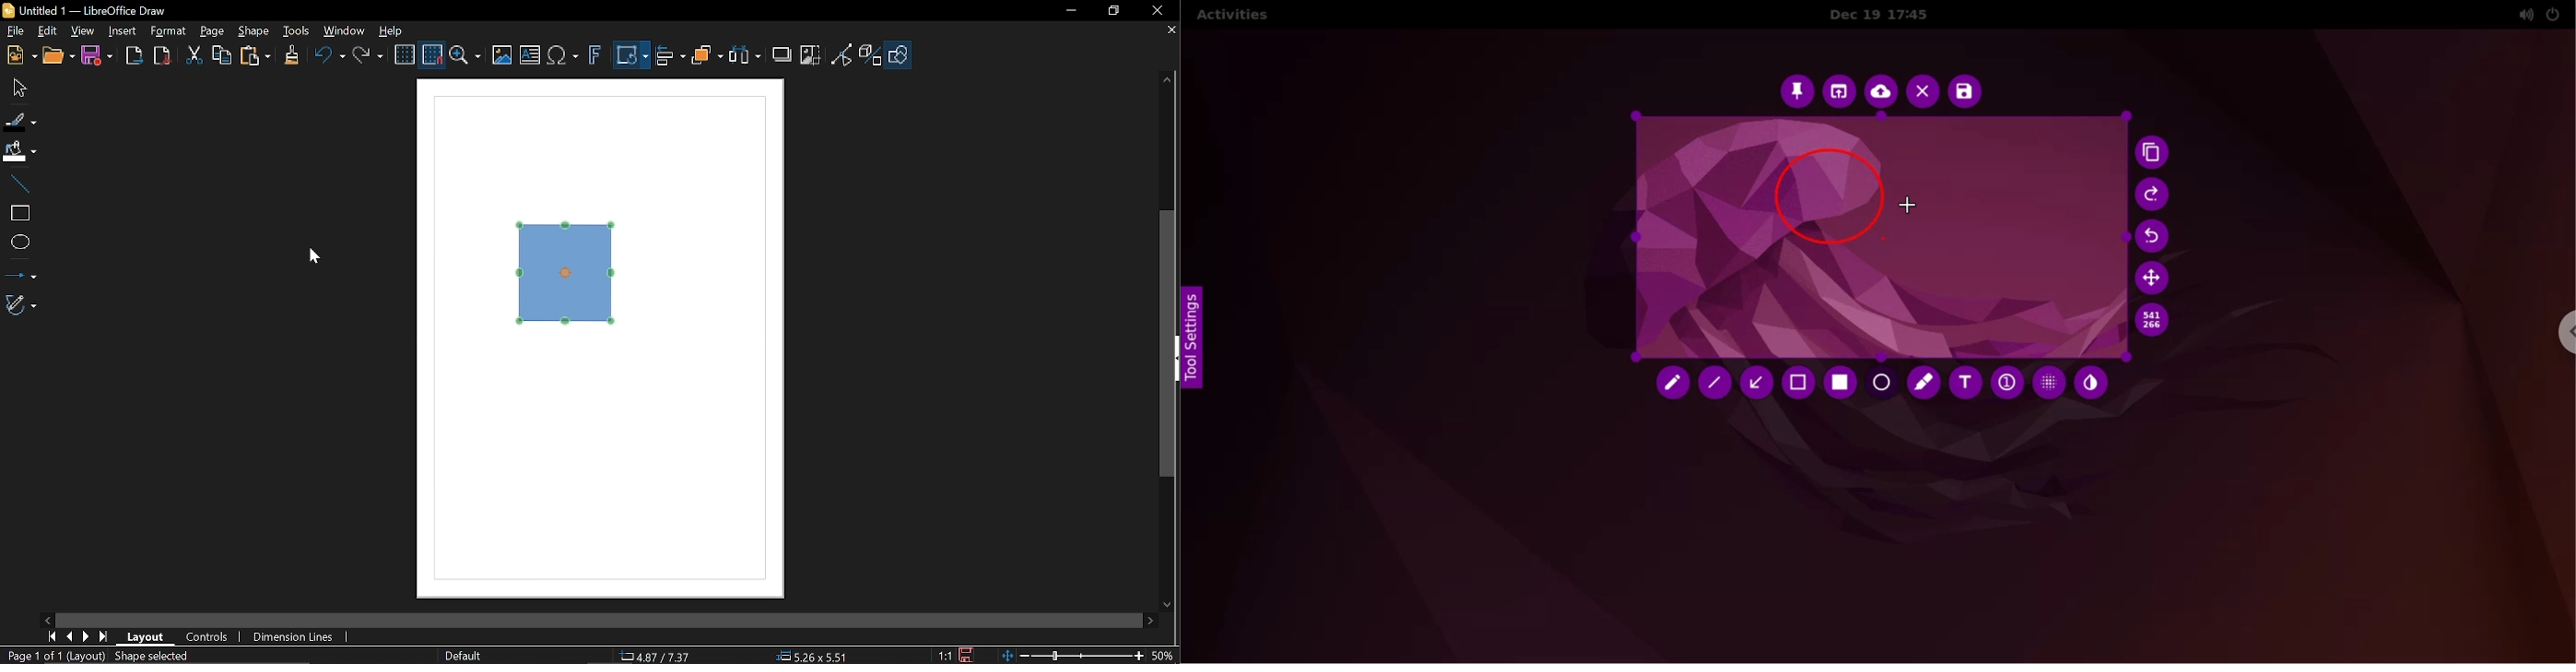 The width and height of the screenshot is (2576, 672). I want to click on Close tab, so click(1172, 30).